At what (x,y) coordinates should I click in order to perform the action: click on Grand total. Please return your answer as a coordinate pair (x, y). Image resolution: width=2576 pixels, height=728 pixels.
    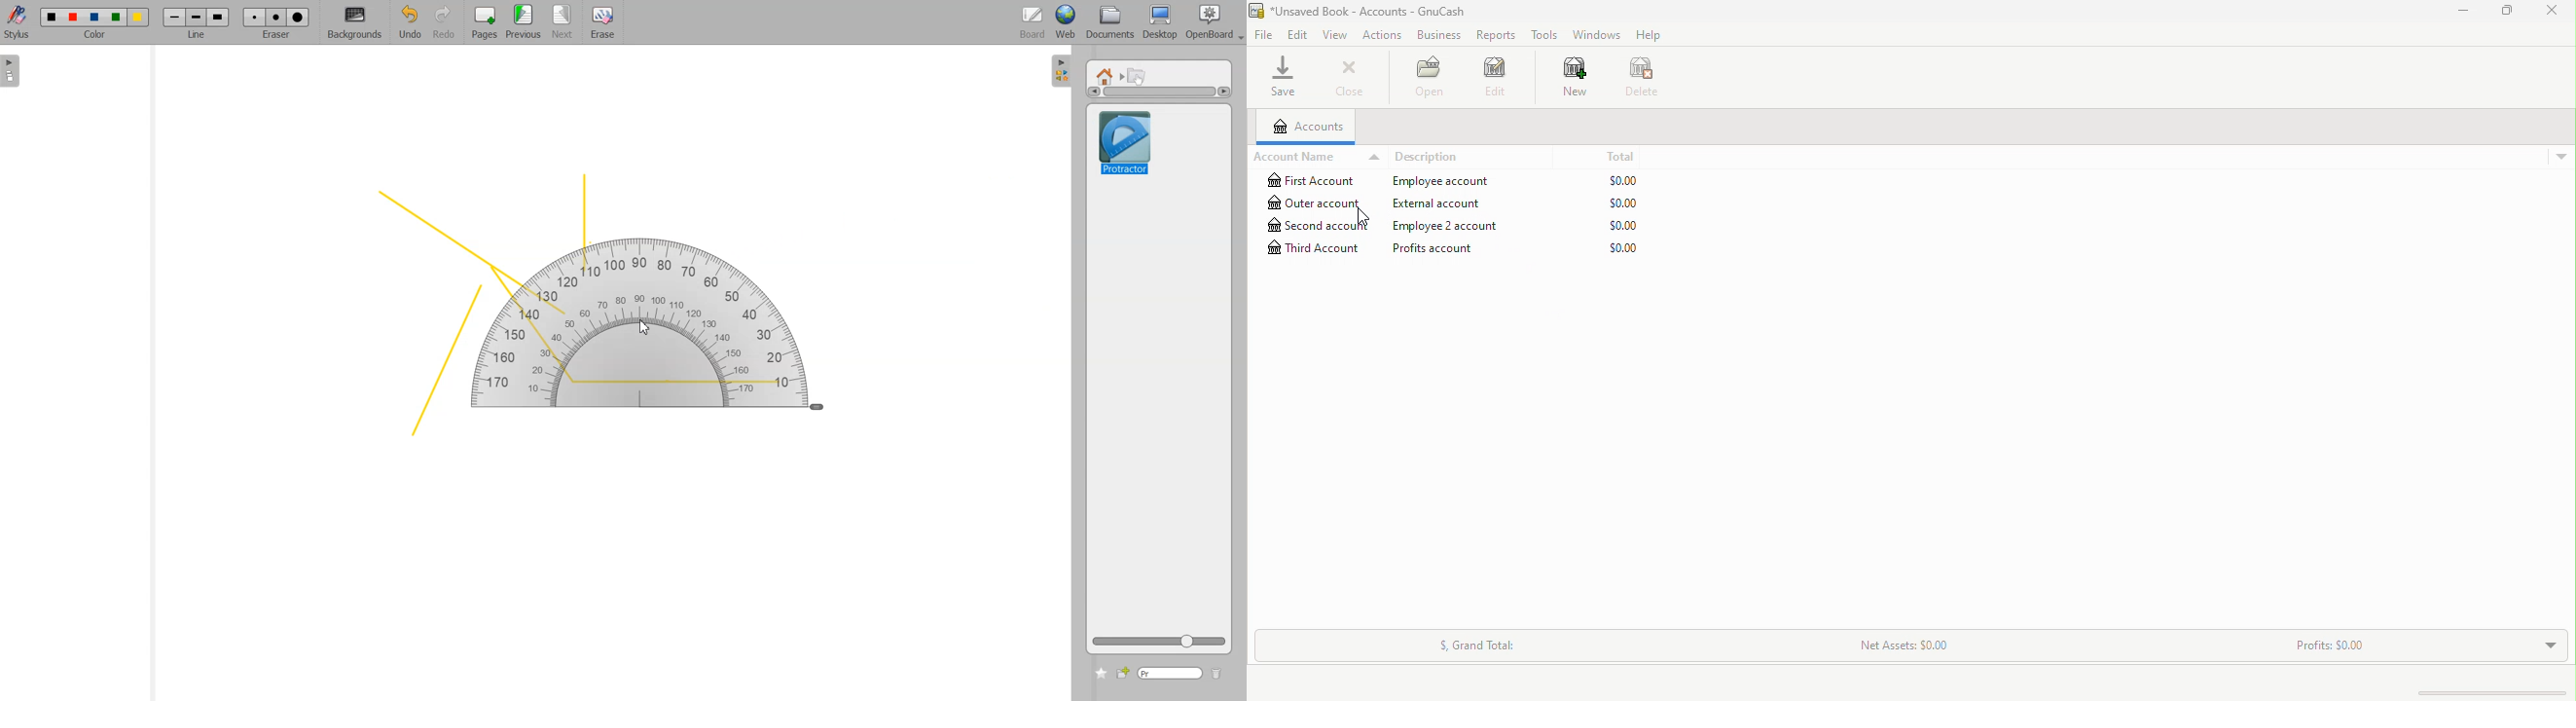
    Looking at the image, I should click on (1472, 644).